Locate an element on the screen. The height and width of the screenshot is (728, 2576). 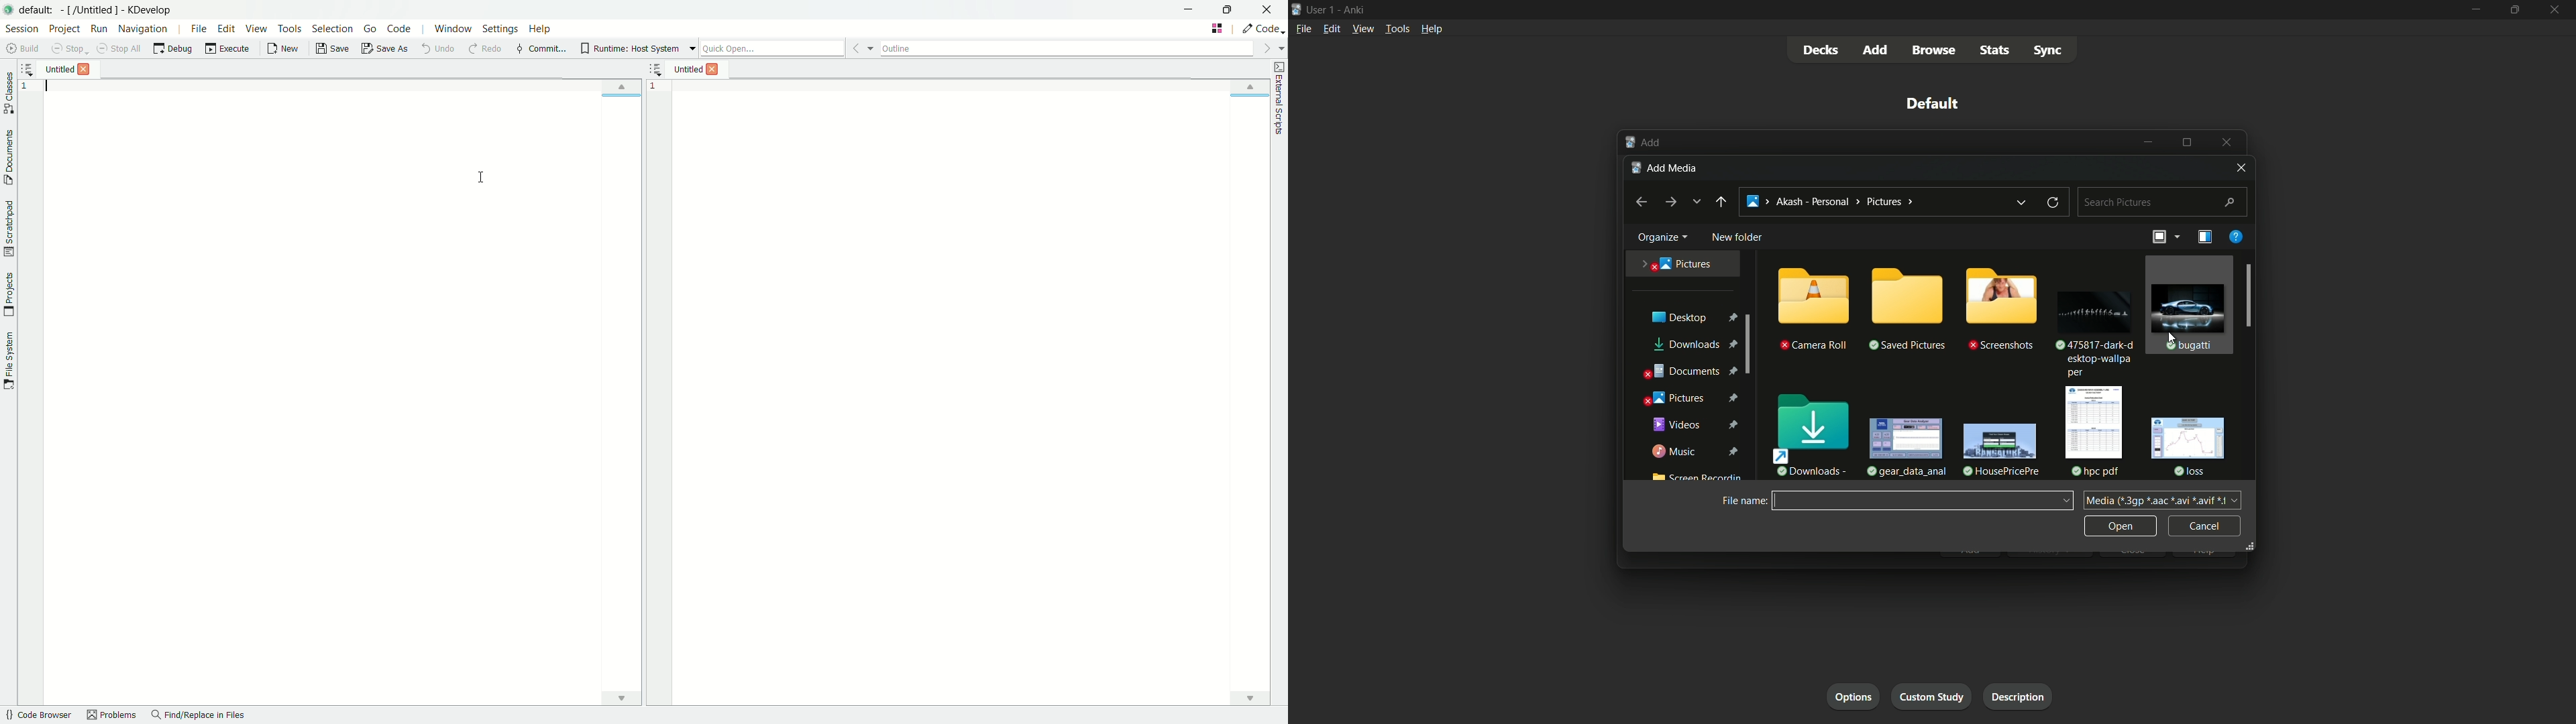
back is located at coordinates (1720, 201).